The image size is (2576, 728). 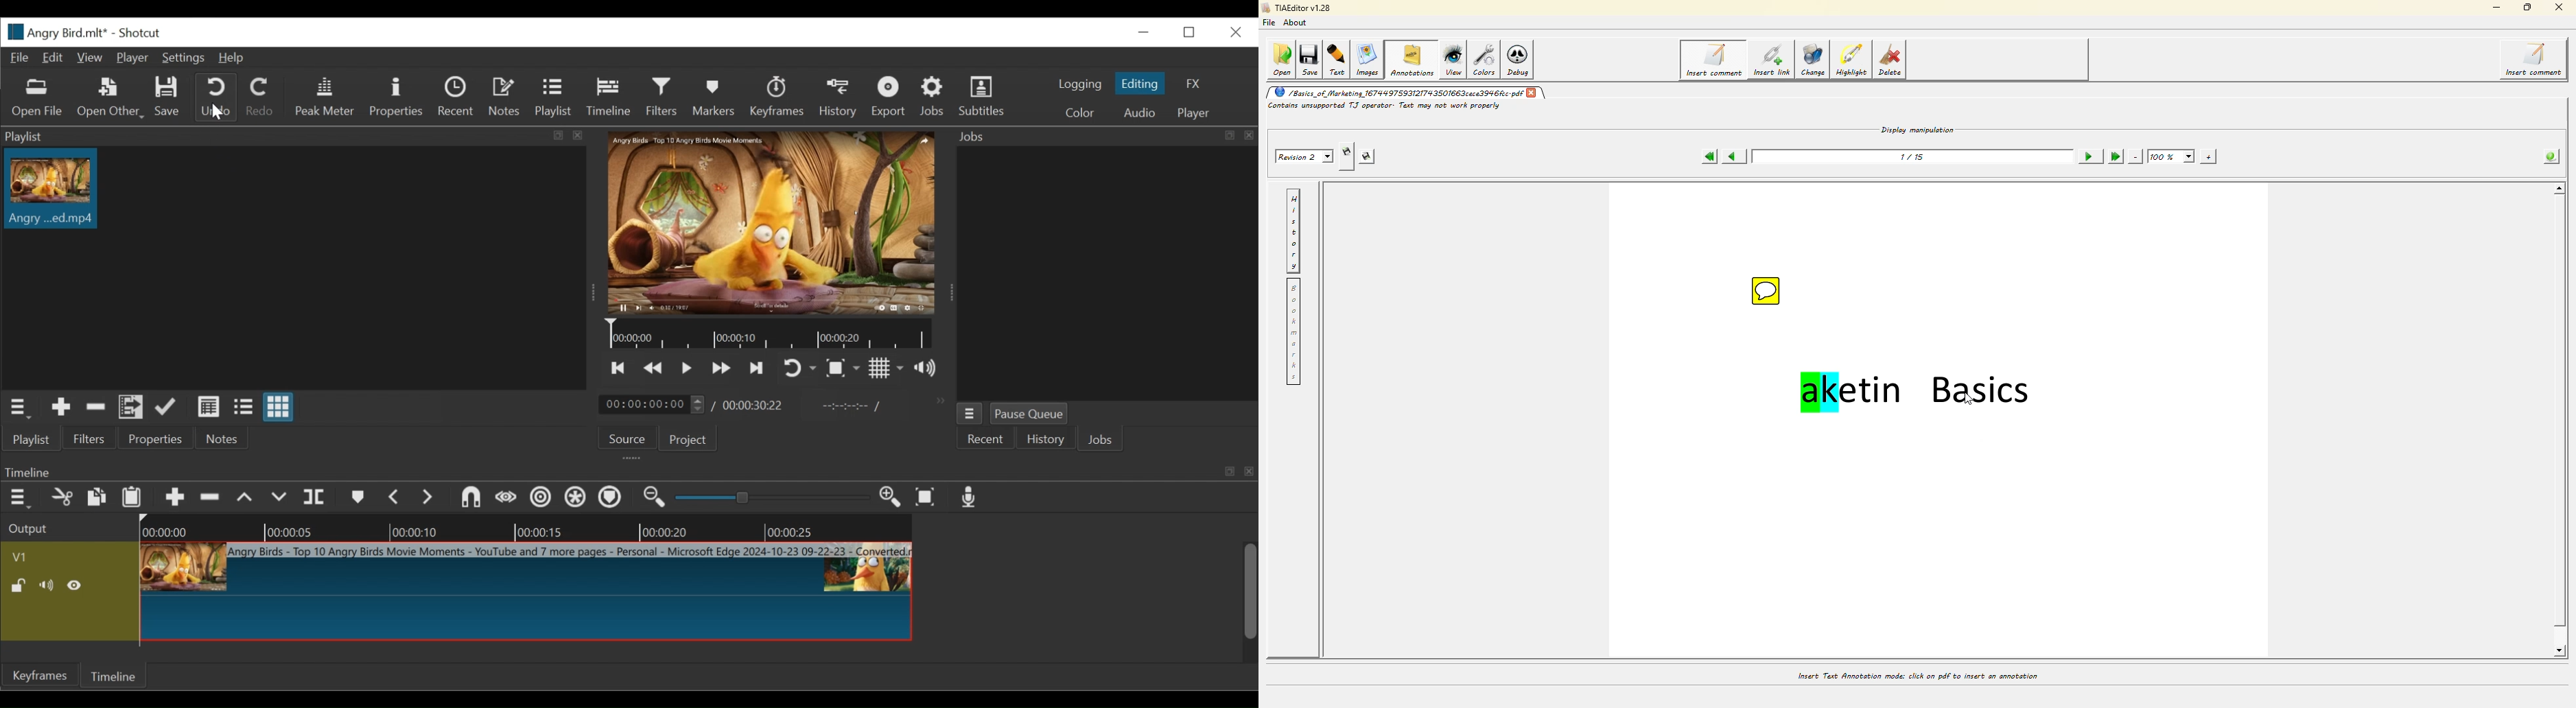 I want to click on Record audio, so click(x=970, y=498).